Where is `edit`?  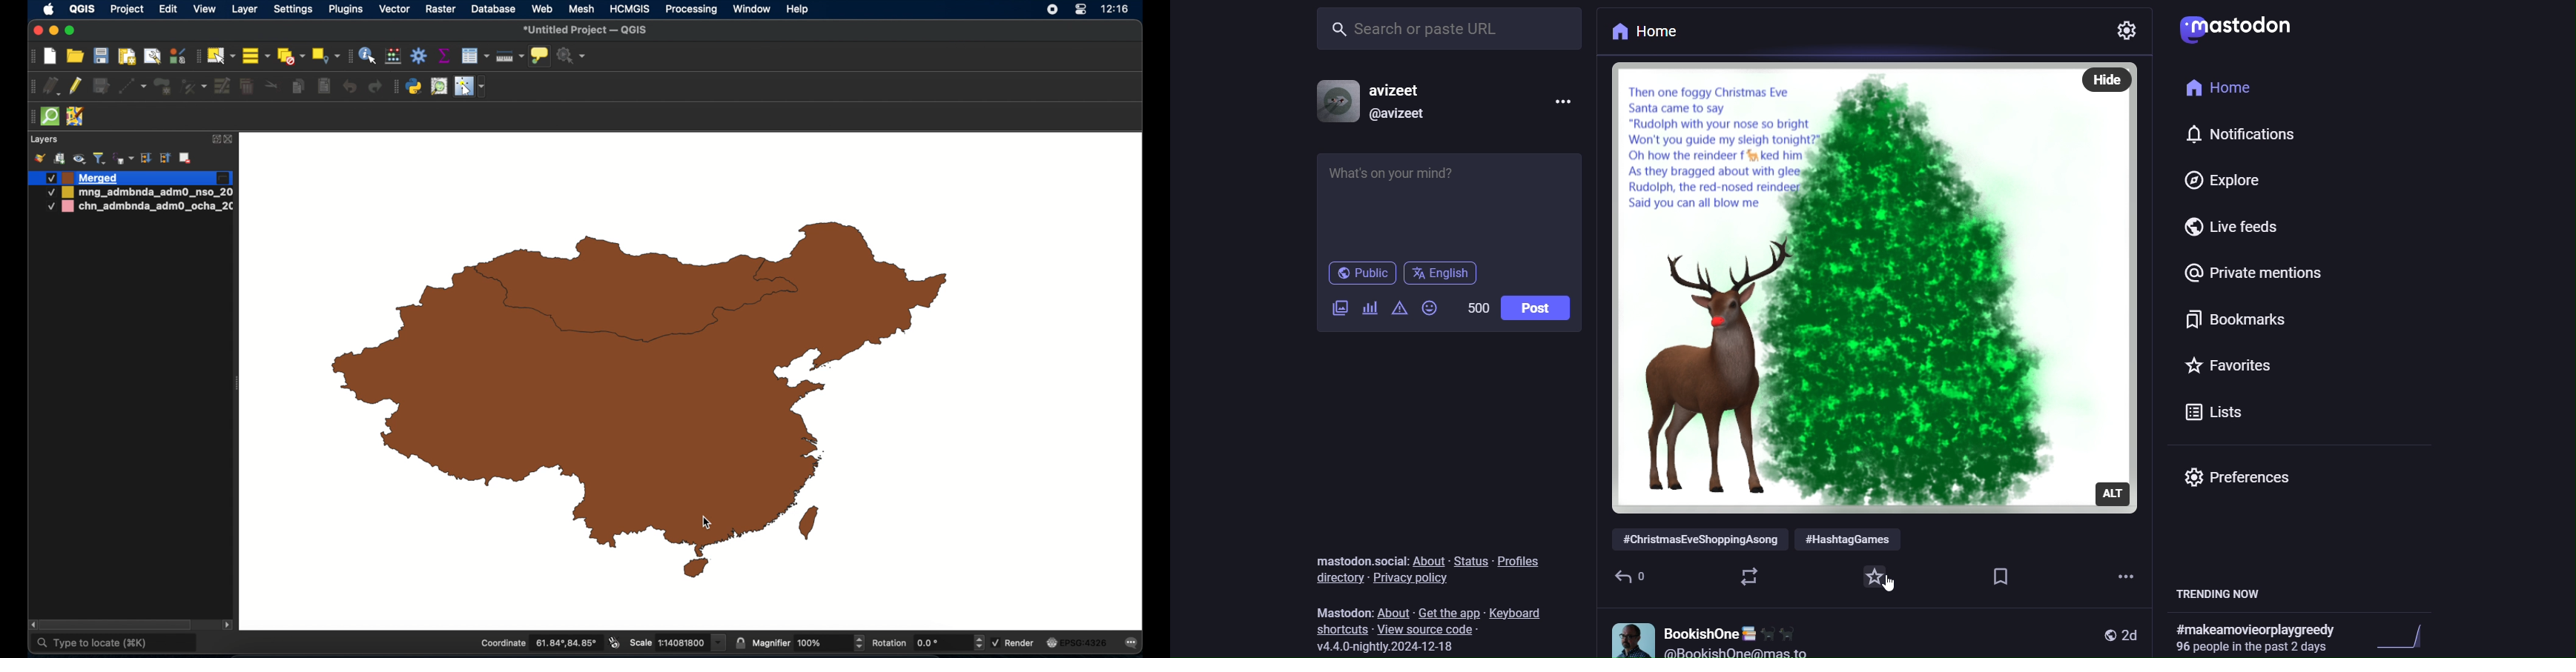 edit is located at coordinates (168, 10).